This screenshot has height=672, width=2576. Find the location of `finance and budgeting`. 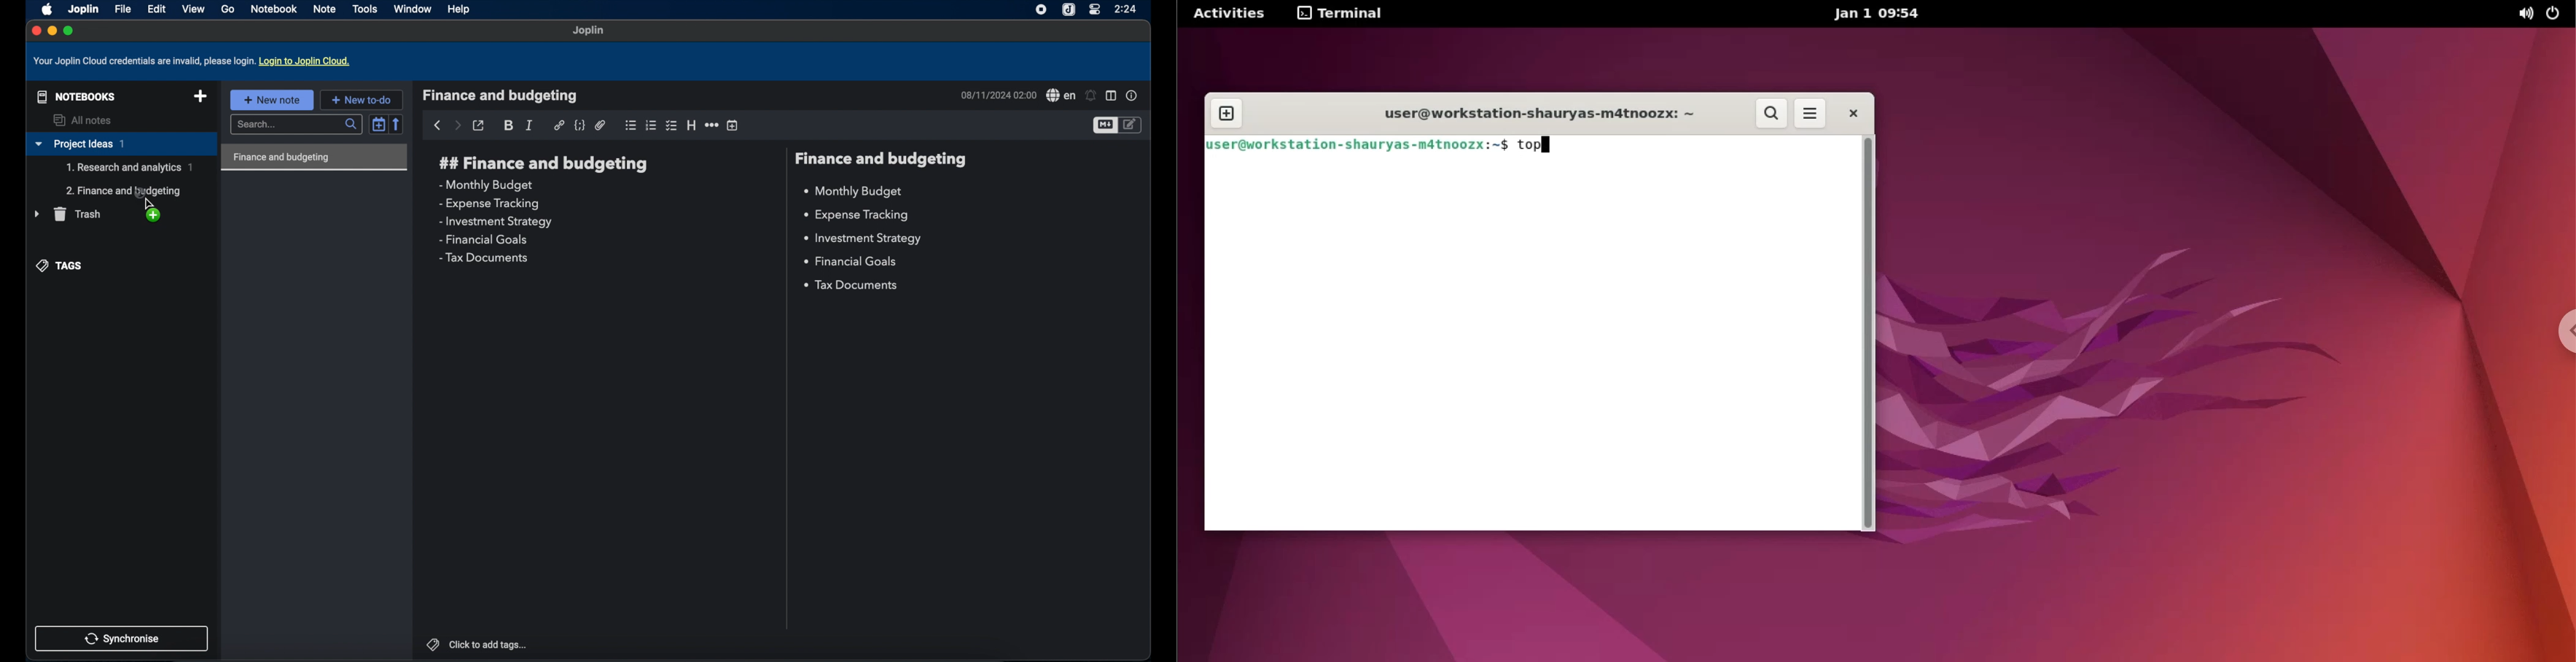

finance and budgeting is located at coordinates (501, 96).